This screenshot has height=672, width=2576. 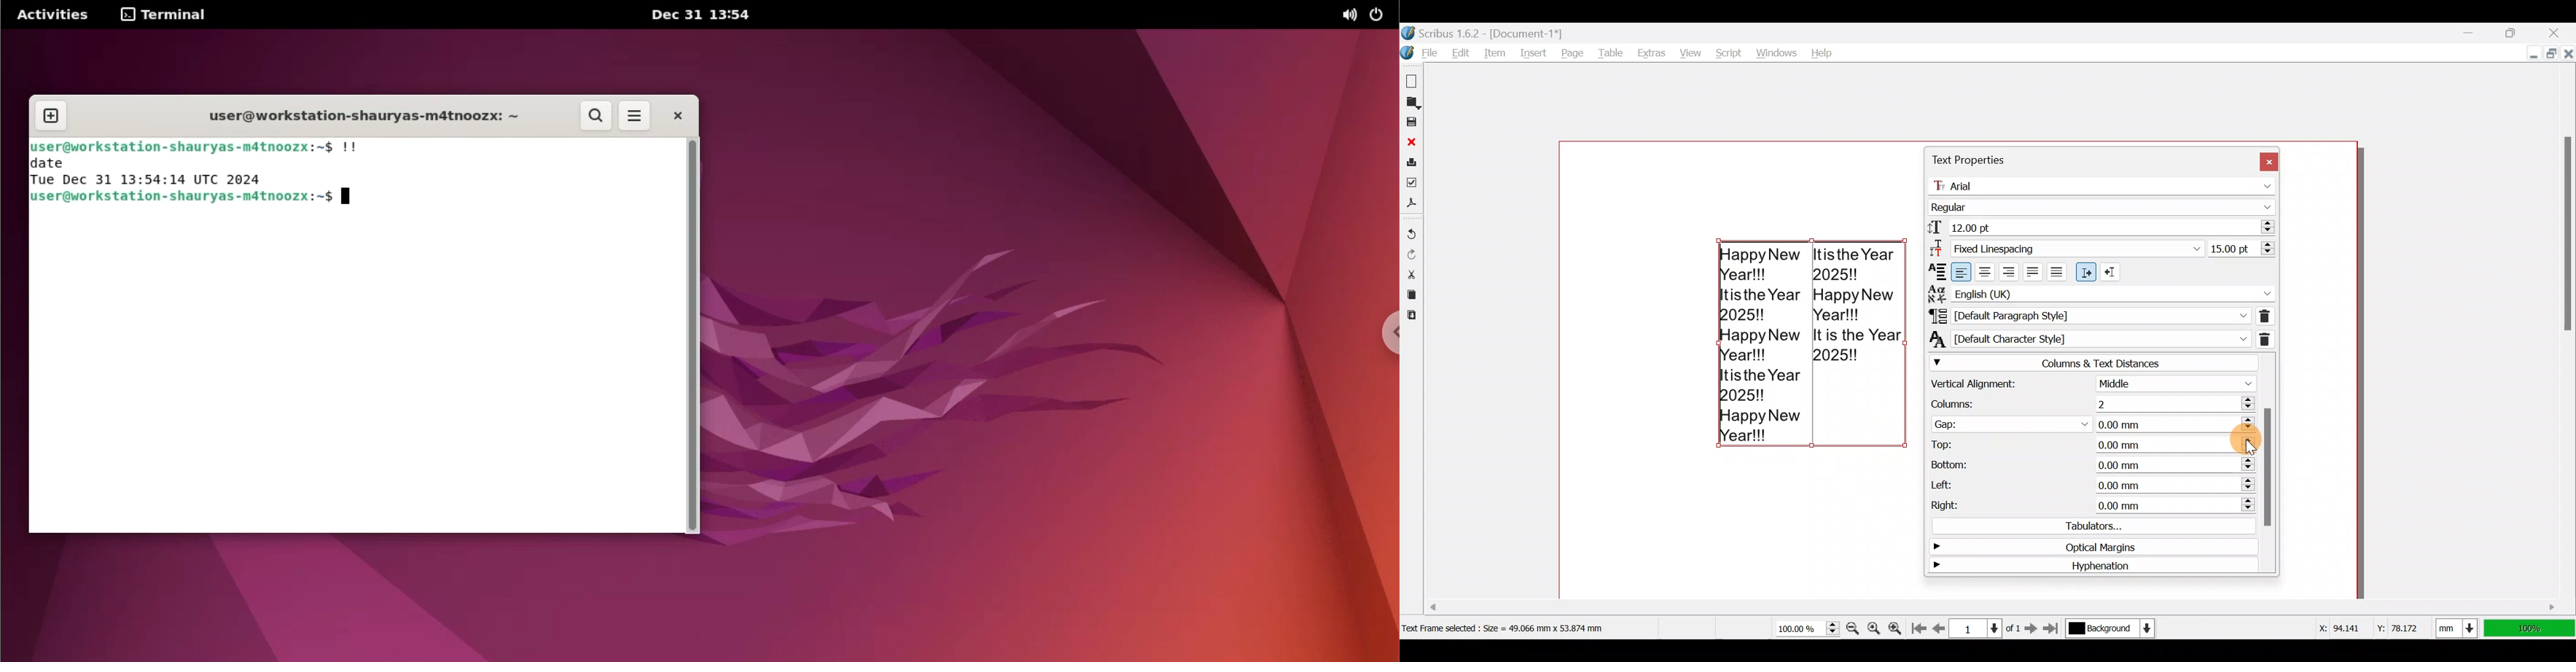 What do you see at coordinates (1933, 271) in the screenshot?
I see `Text Alignment` at bounding box center [1933, 271].